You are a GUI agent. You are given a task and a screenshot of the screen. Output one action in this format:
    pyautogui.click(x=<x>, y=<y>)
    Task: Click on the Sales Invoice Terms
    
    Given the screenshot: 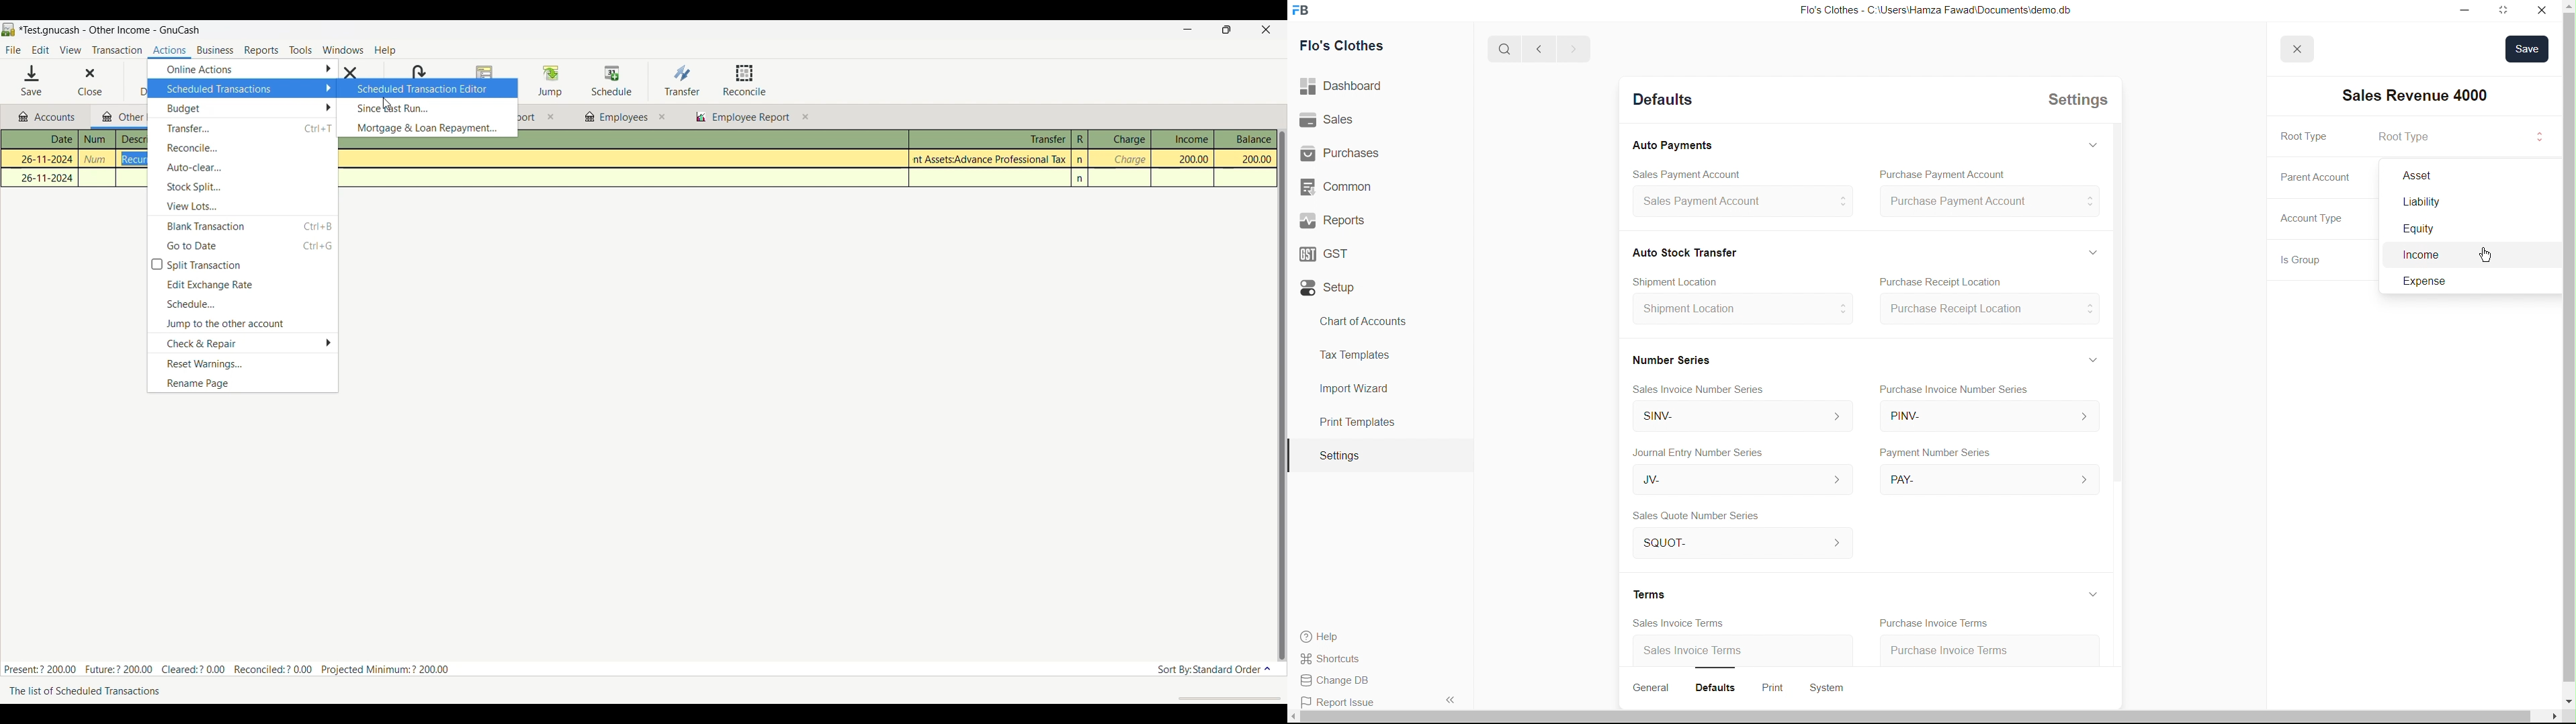 What is the action you would take?
    pyautogui.click(x=1678, y=623)
    